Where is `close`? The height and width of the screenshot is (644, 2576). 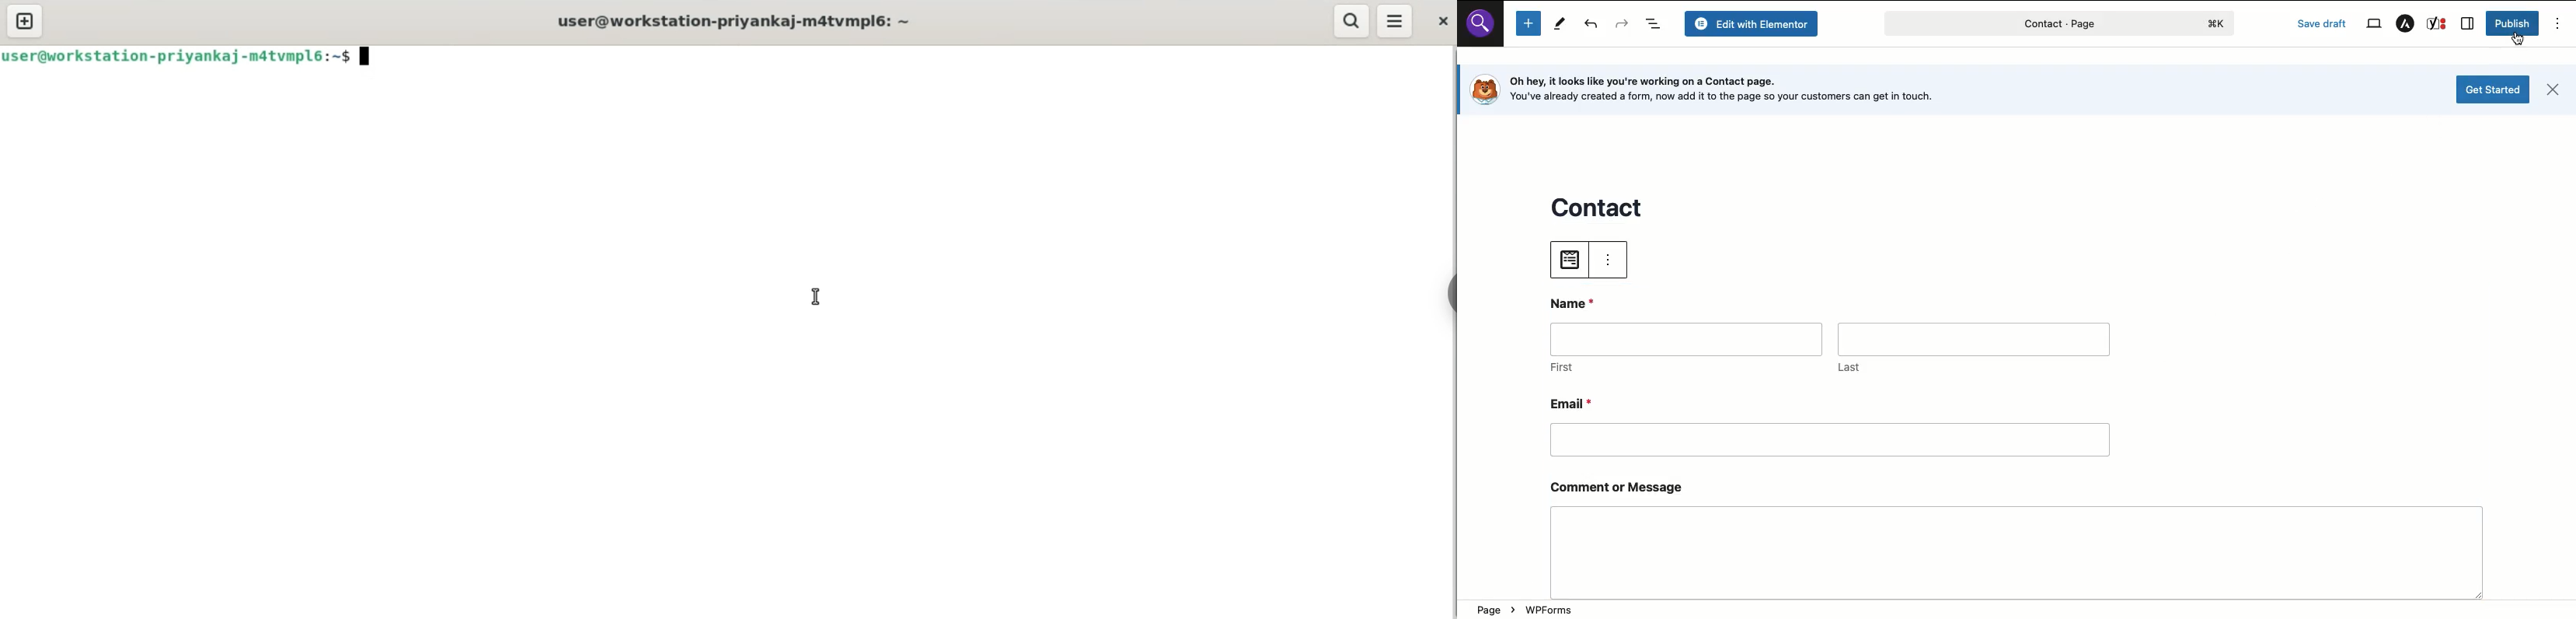 close is located at coordinates (2556, 89).